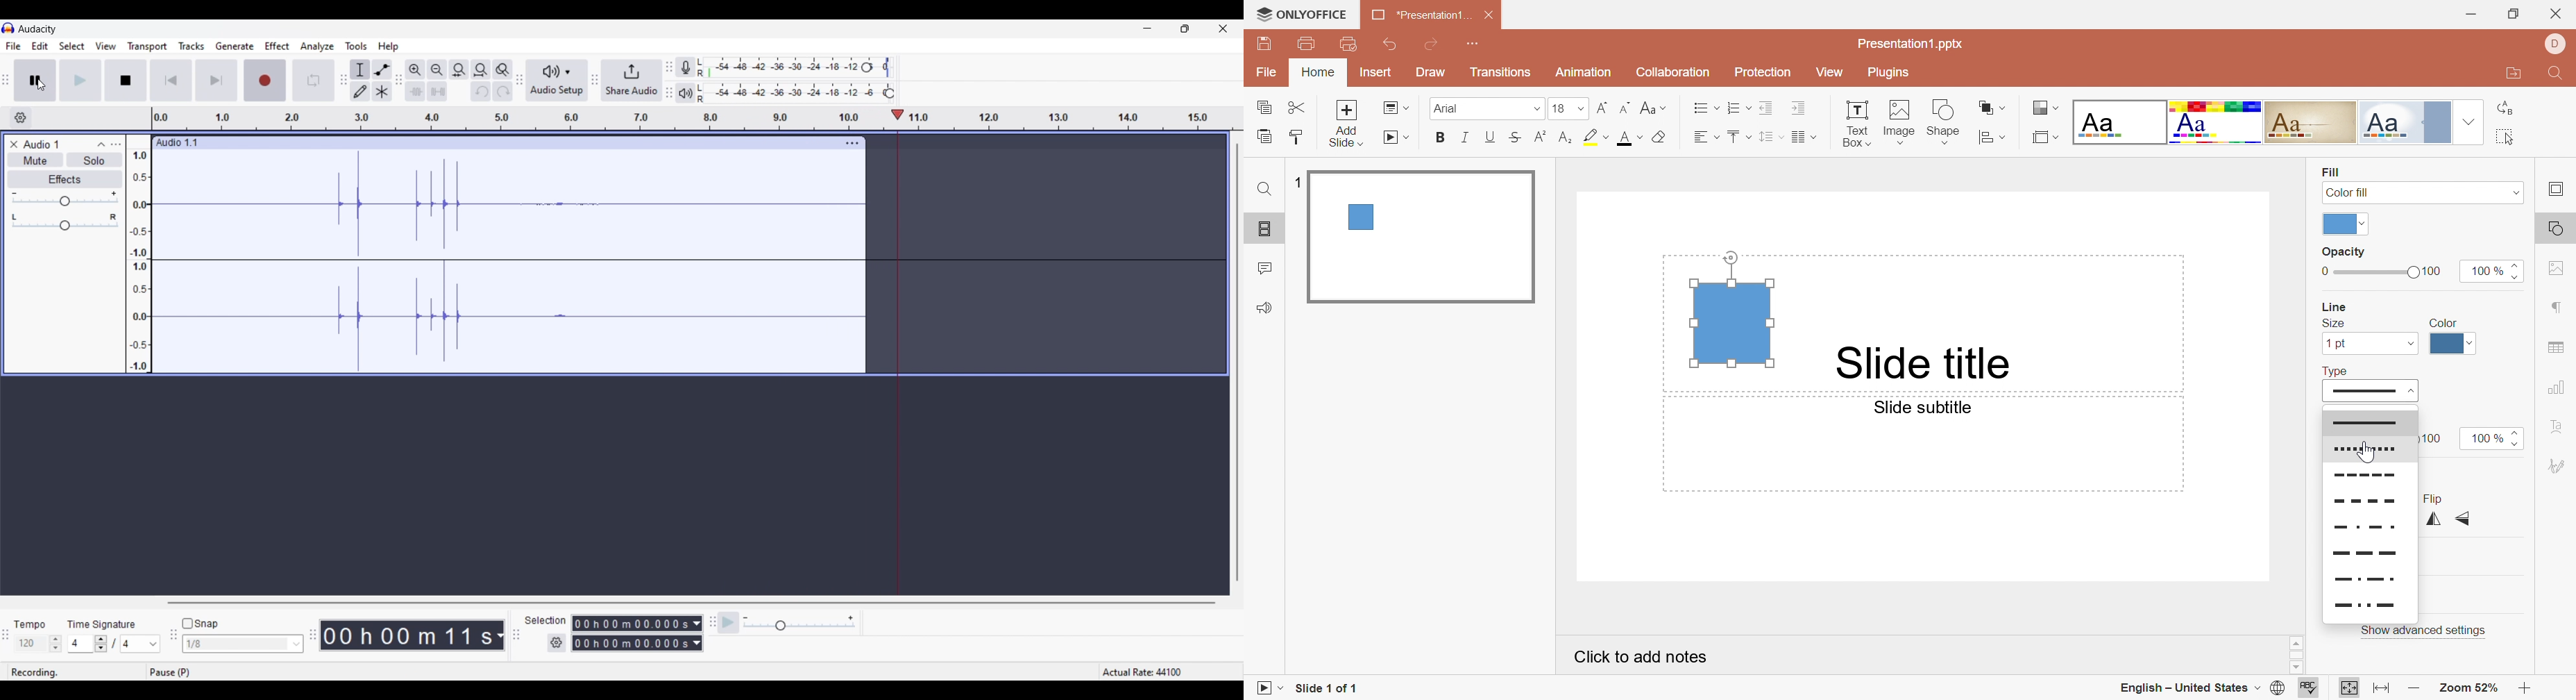  I want to click on Audio record duration, so click(408, 636).